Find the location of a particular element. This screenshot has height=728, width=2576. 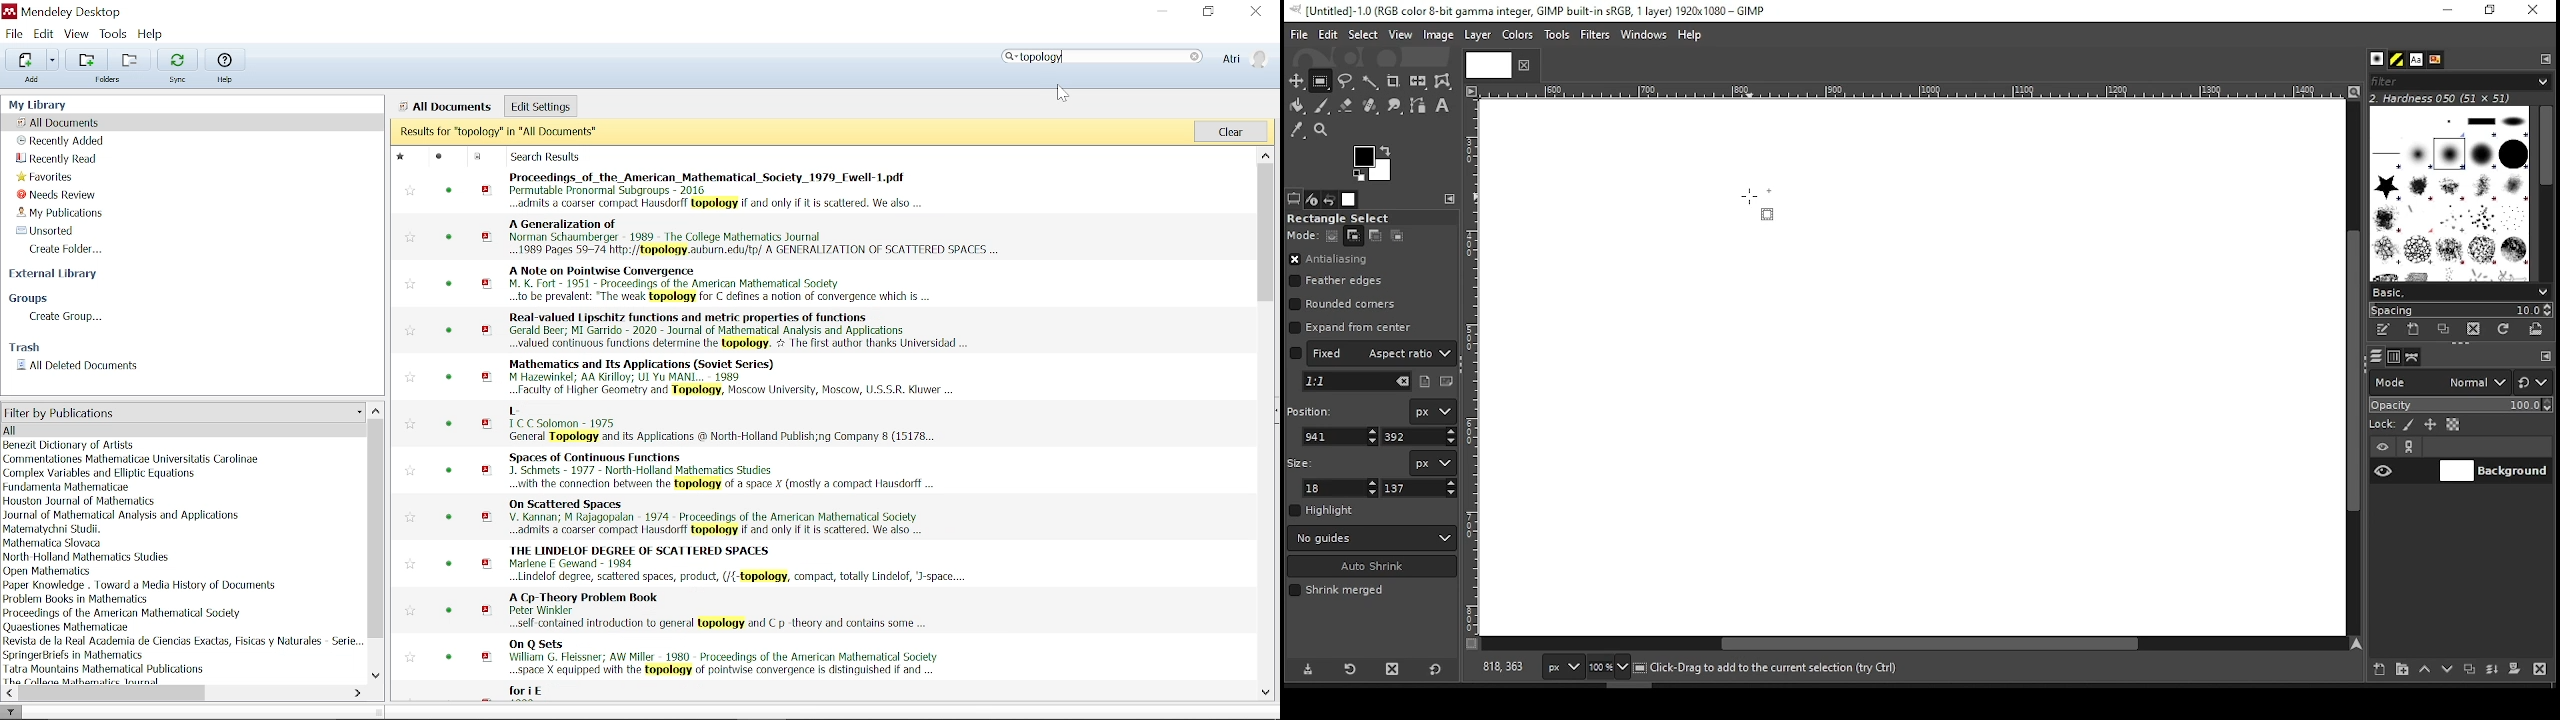

favourite is located at coordinates (408, 191).